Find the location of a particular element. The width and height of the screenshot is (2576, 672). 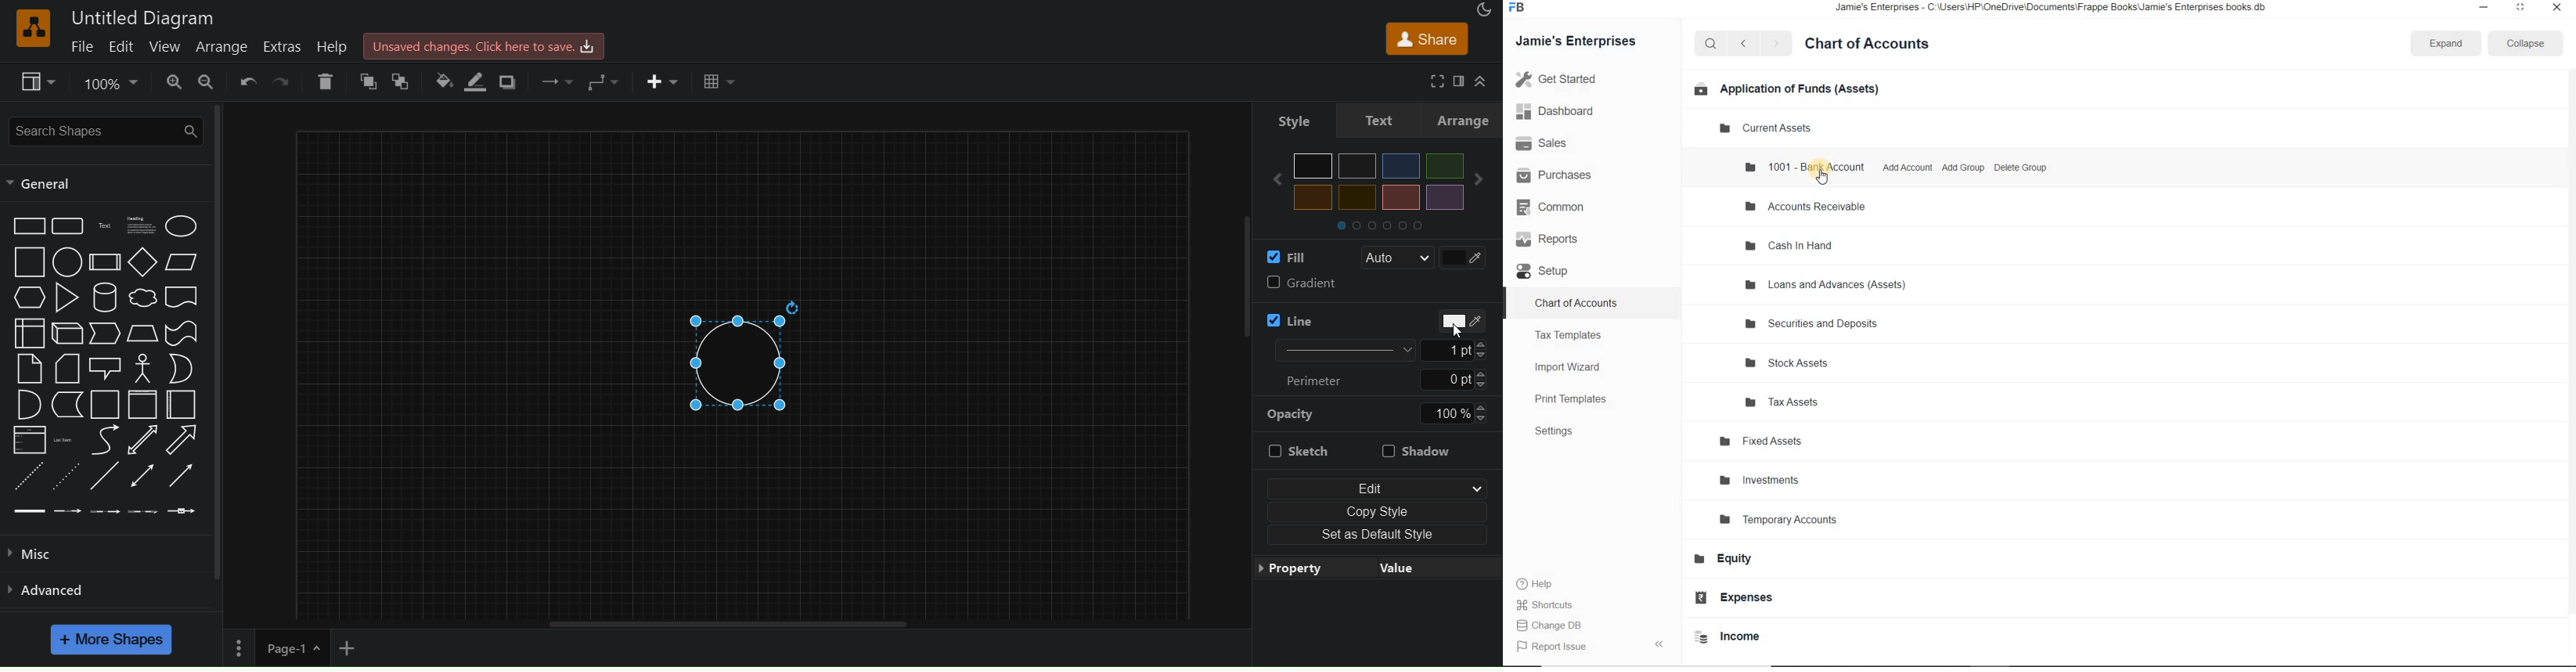

card is located at coordinates (67, 370).